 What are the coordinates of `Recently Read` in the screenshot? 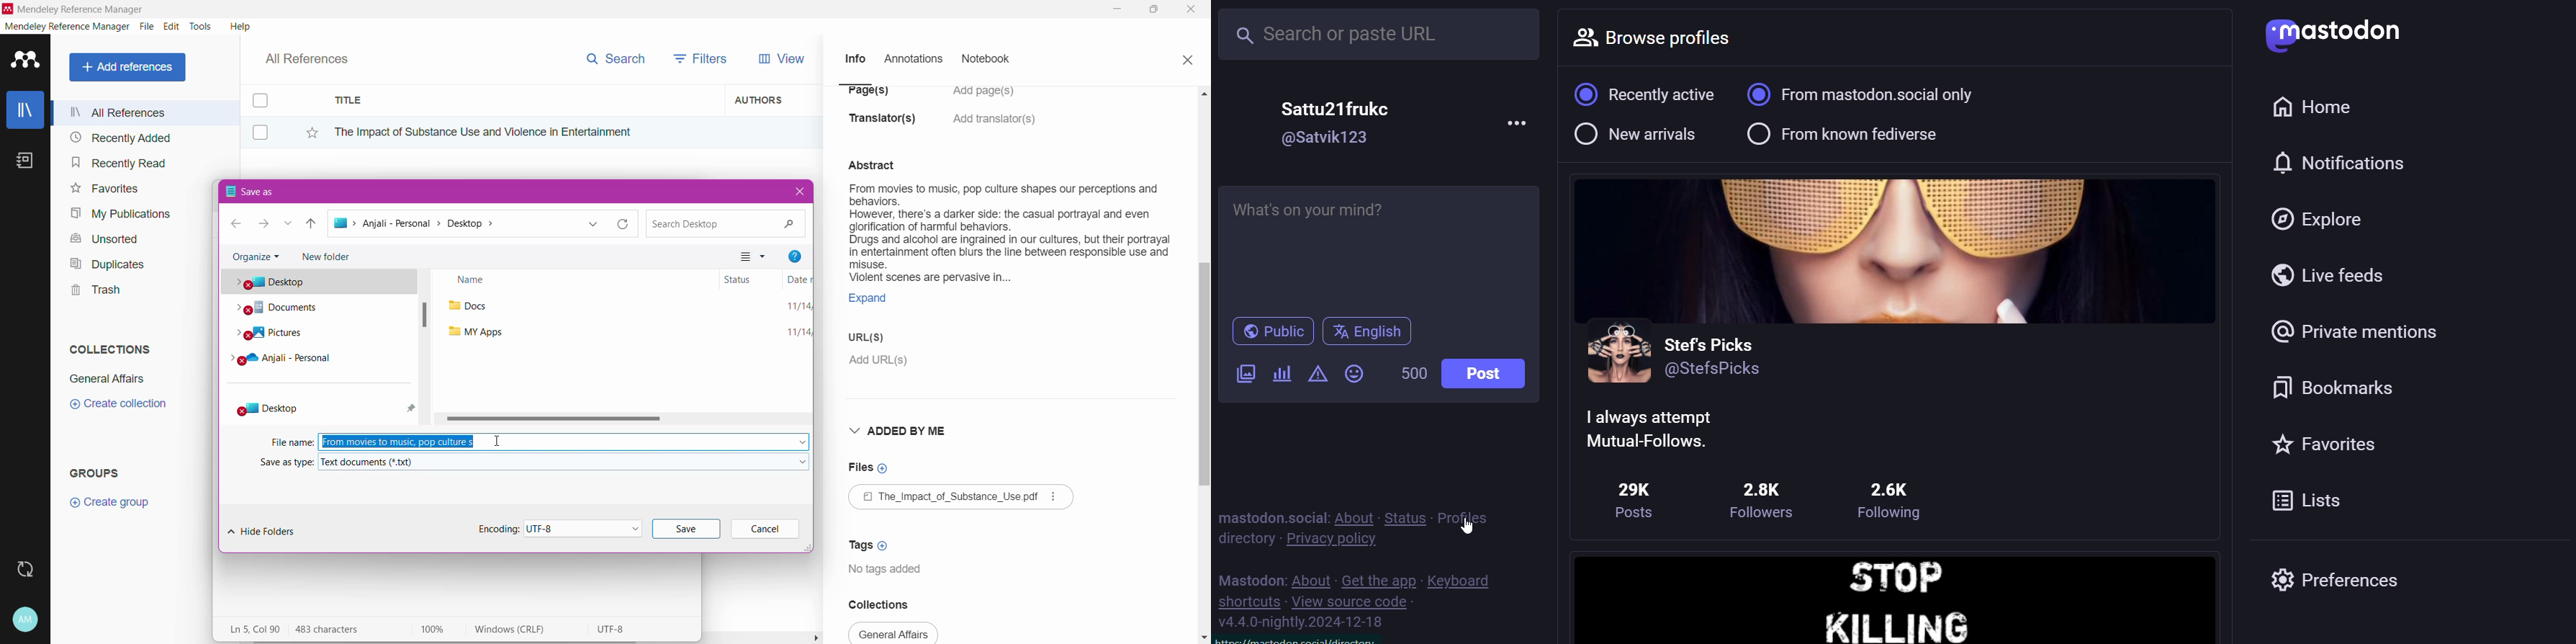 It's located at (119, 162).